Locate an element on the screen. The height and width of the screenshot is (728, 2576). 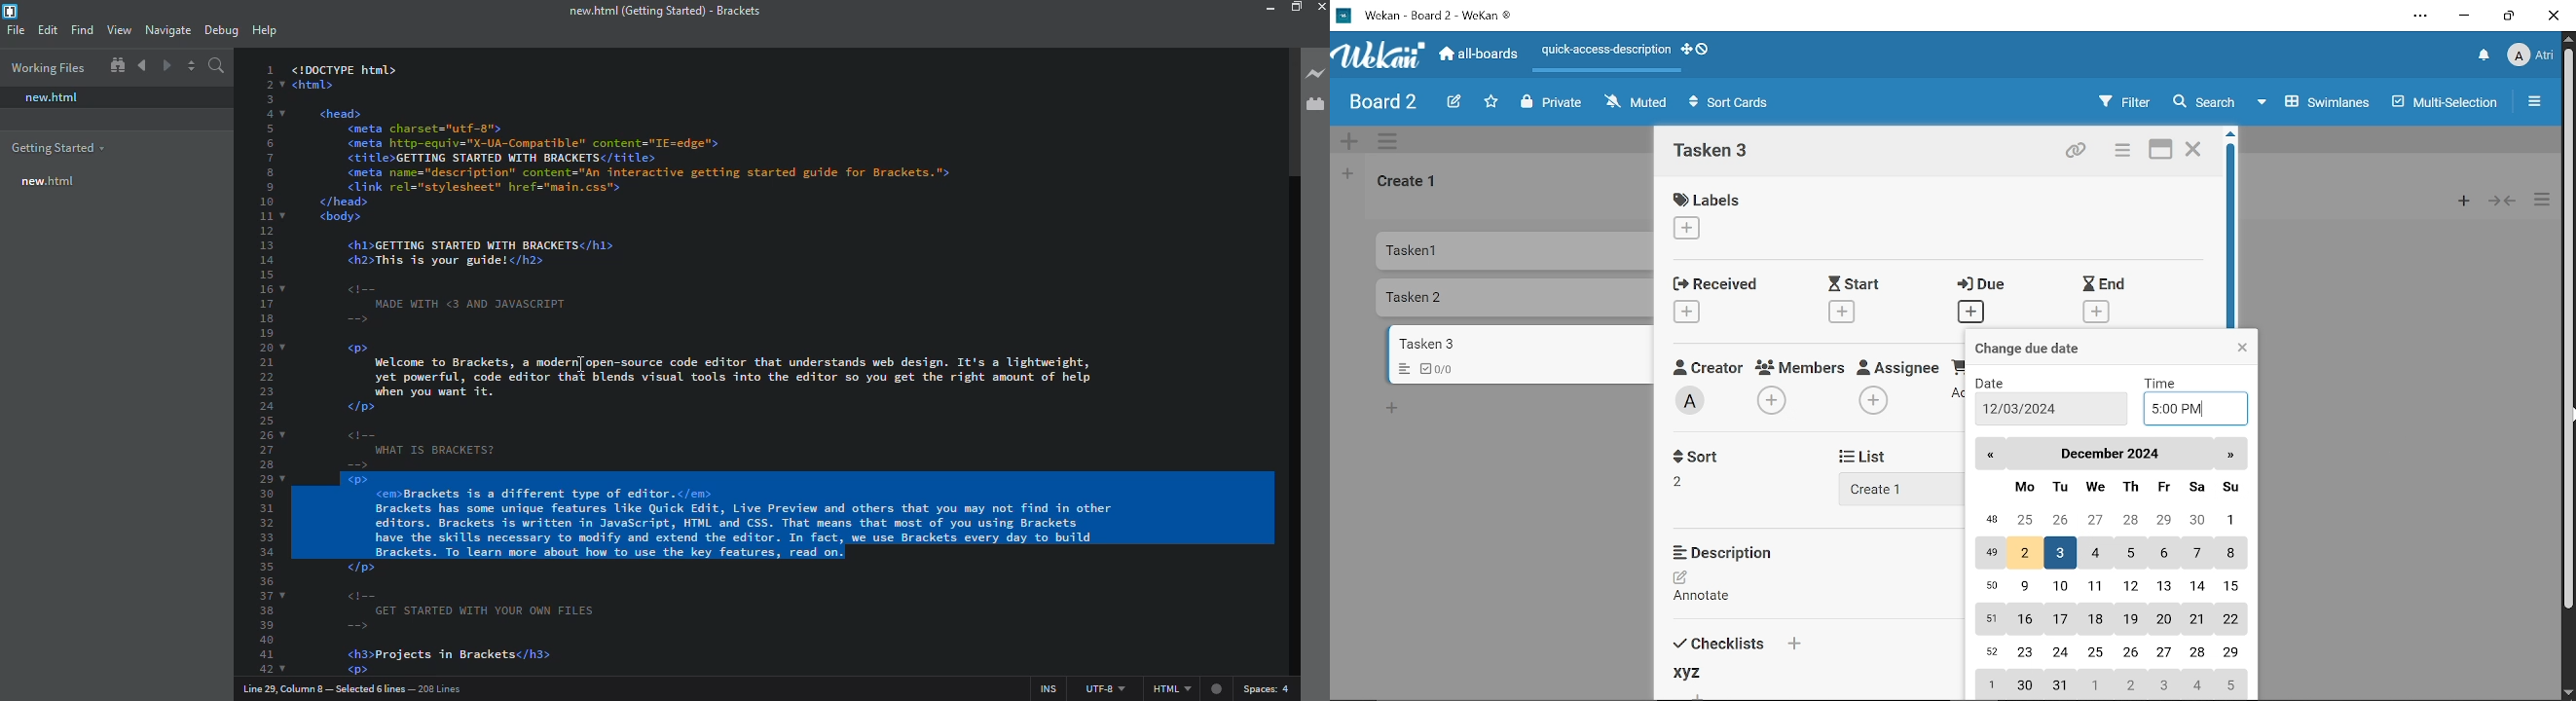
Muted is located at coordinates (1635, 103).